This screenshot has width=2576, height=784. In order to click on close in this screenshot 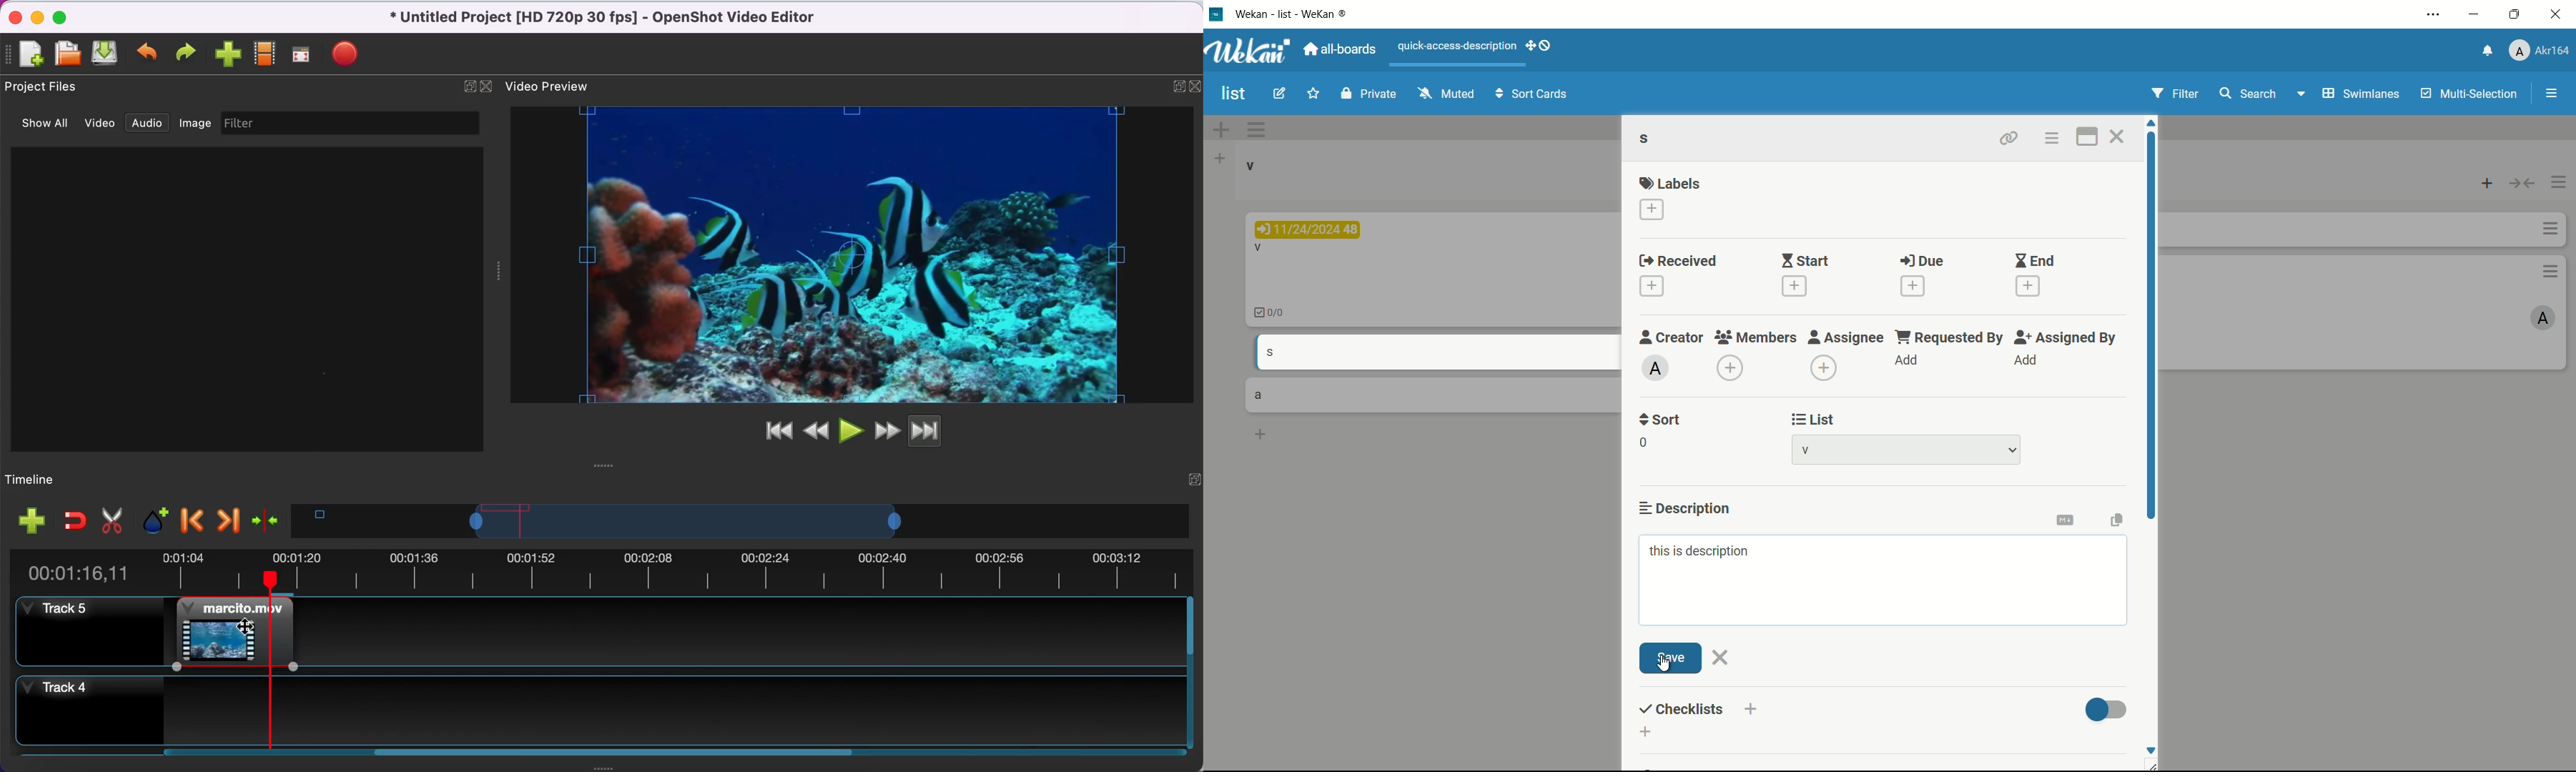, I will do `click(1721, 658)`.